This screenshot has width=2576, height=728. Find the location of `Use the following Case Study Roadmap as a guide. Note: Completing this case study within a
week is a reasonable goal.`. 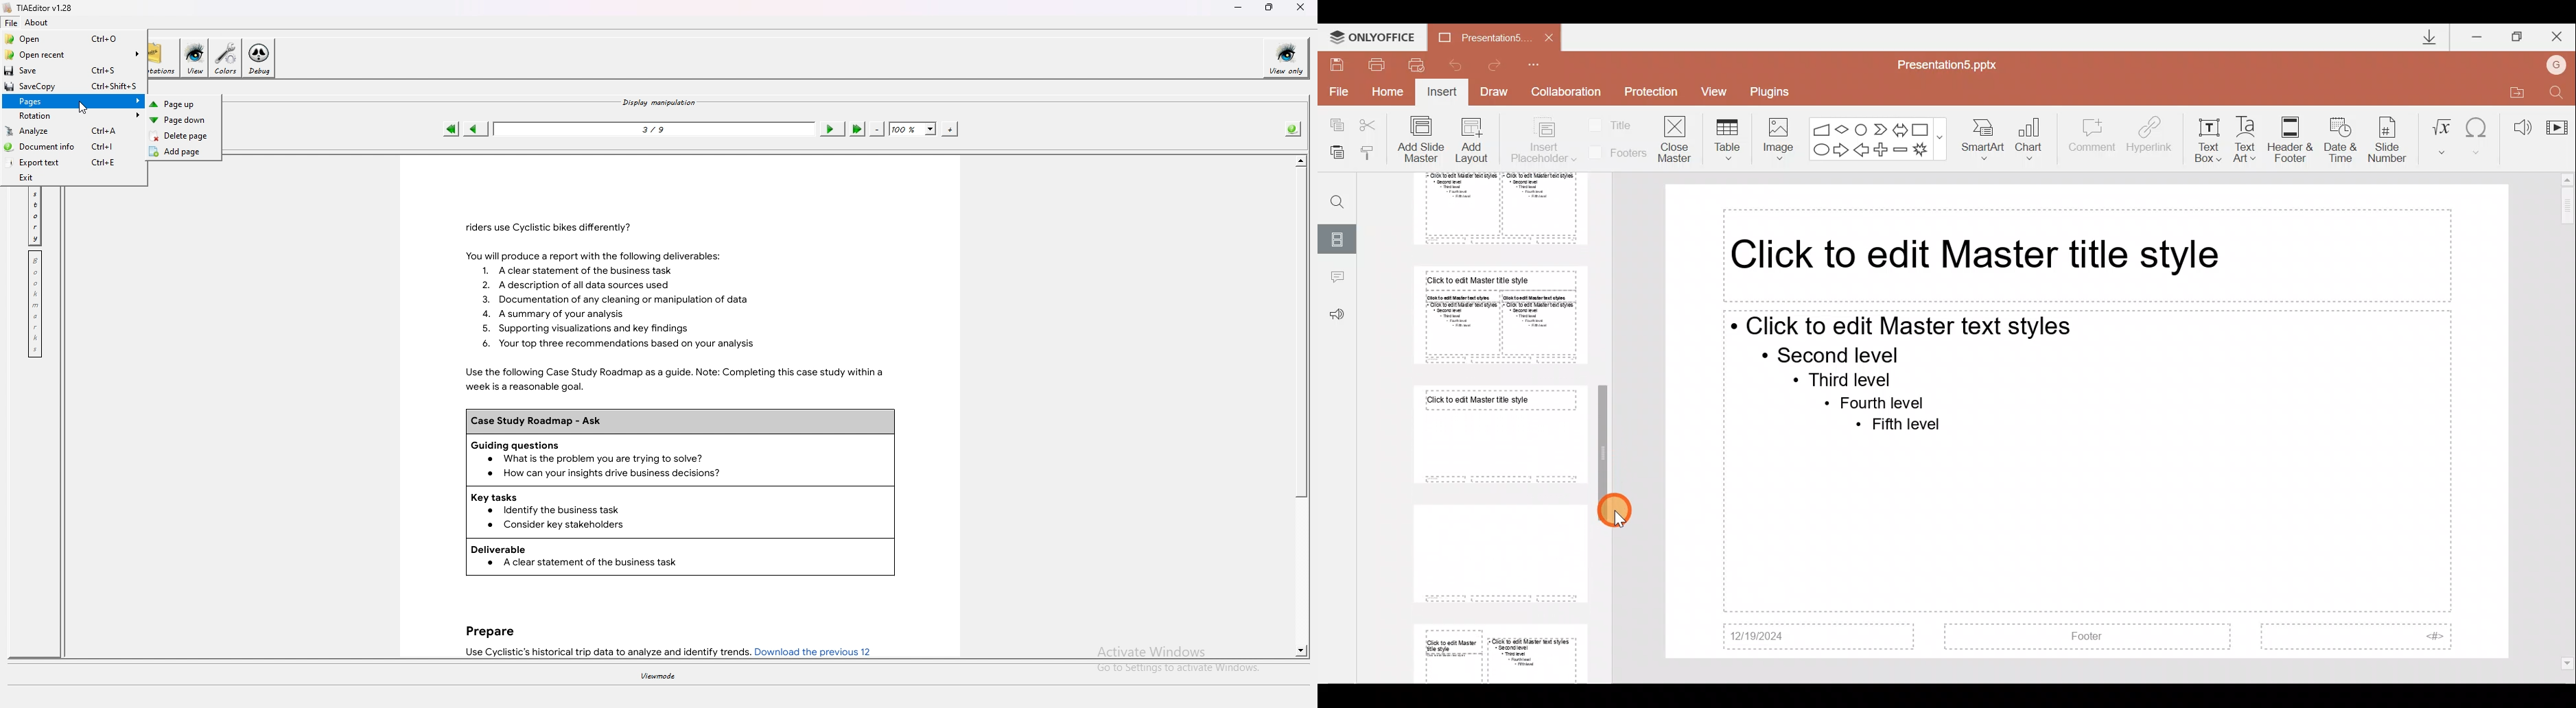

Use the following Case Study Roadmap as a guide. Note: Completing this case study within a
week is a reasonable goal. is located at coordinates (670, 379).